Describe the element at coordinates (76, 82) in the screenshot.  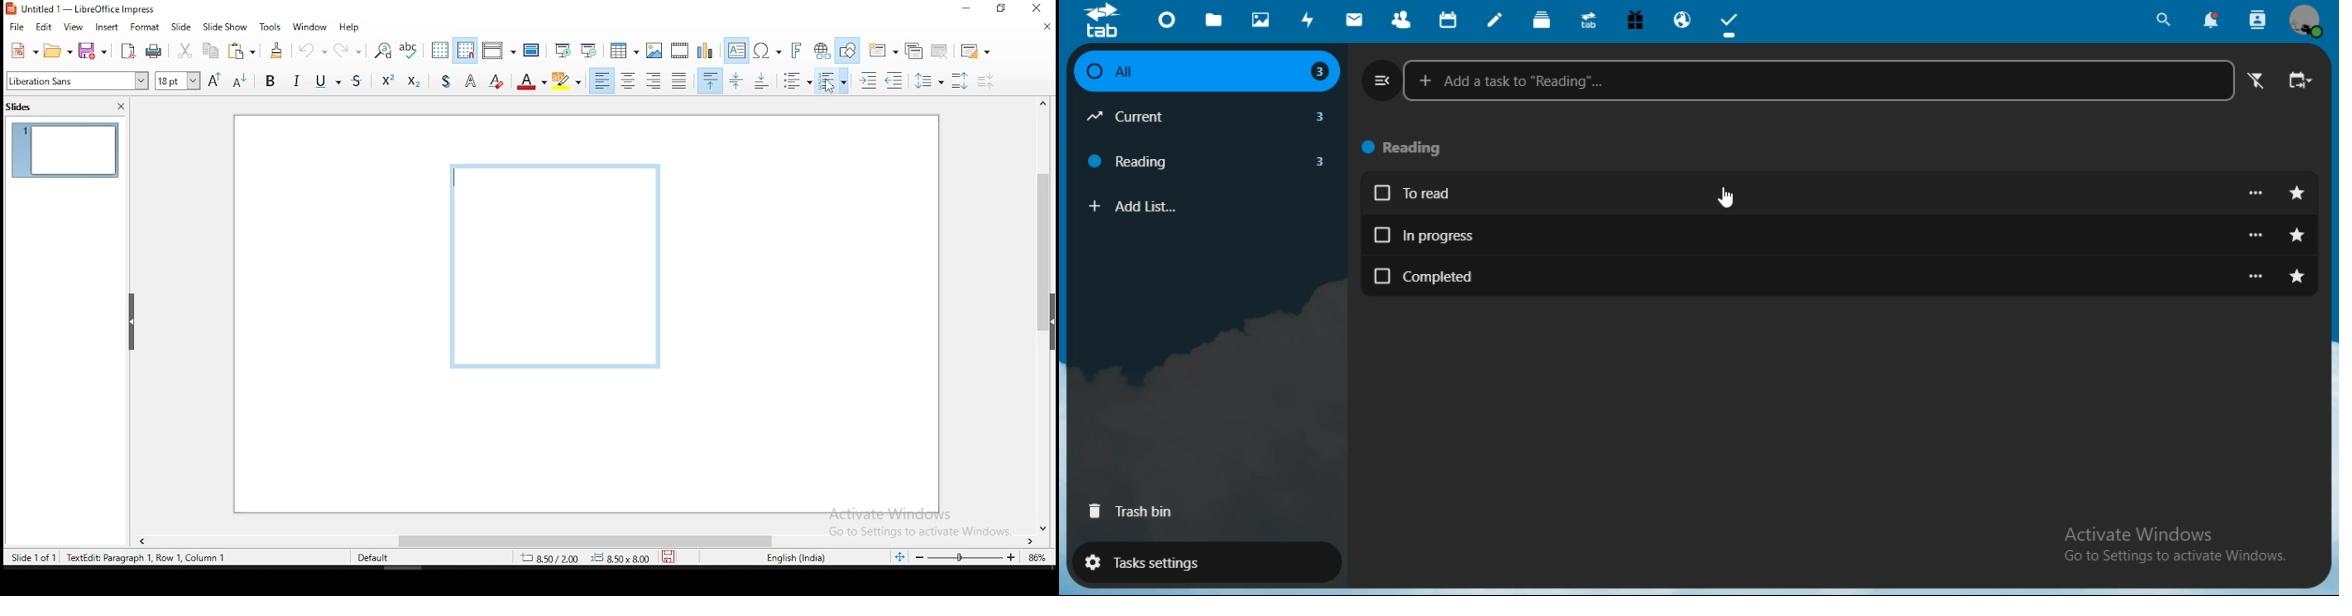
I see `font` at that location.